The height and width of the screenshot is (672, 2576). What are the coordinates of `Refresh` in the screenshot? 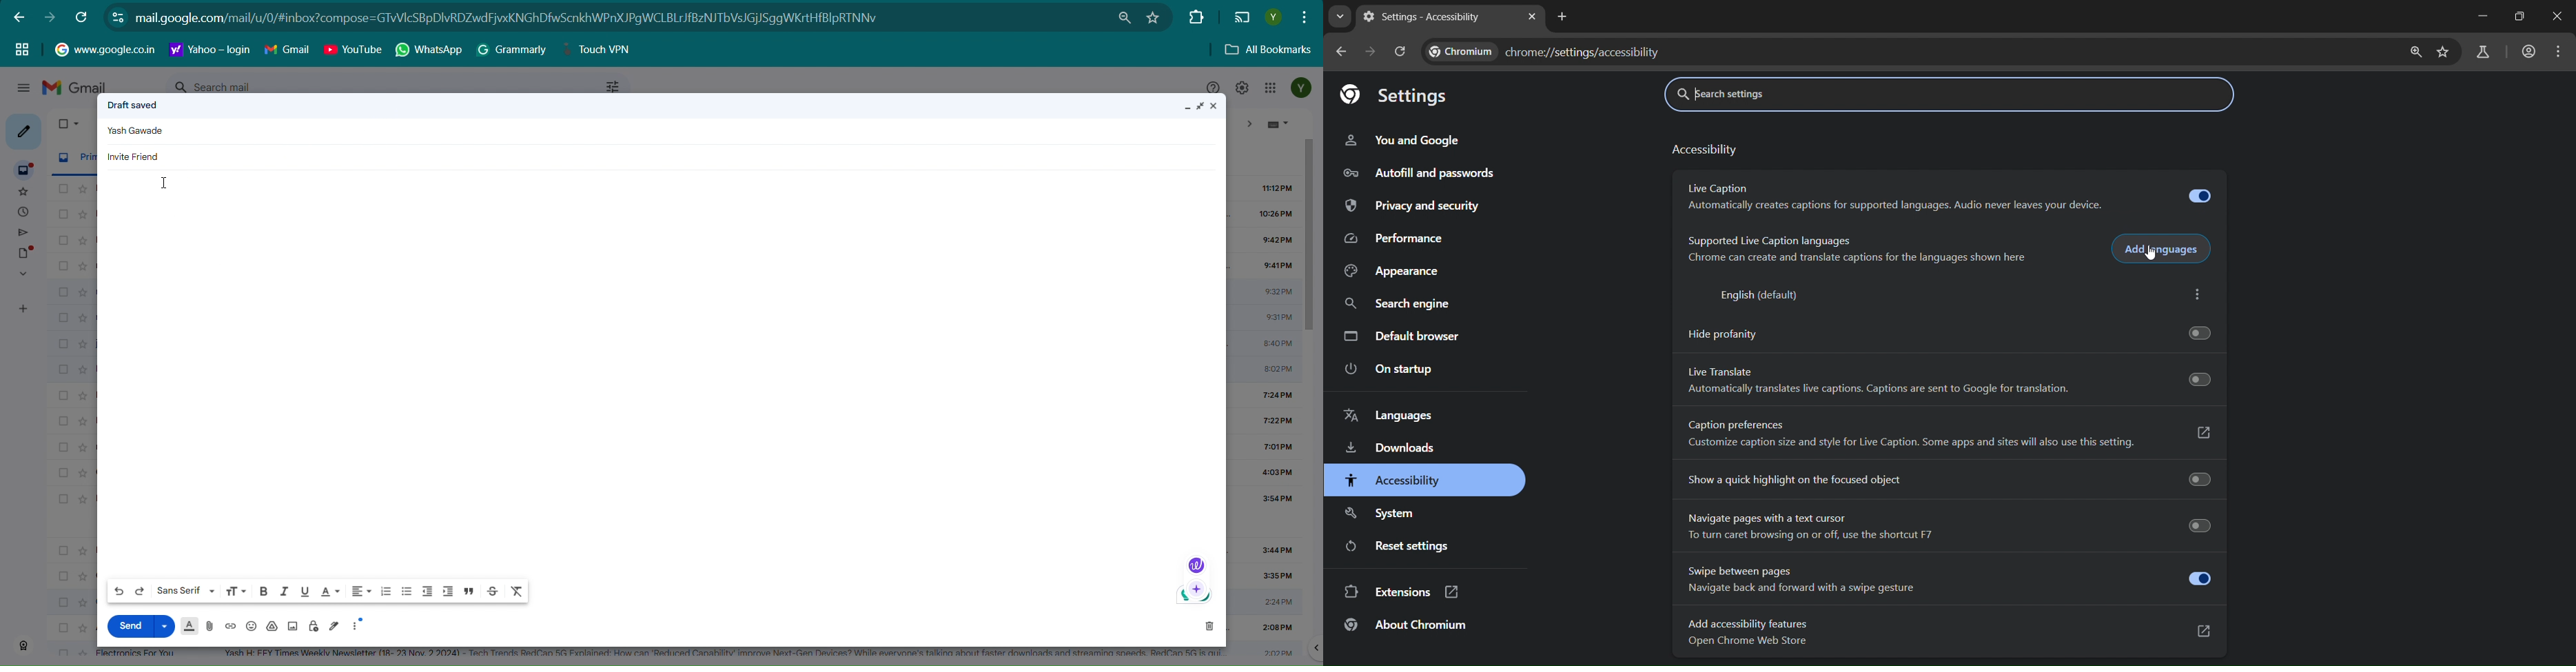 It's located at (83, 17).